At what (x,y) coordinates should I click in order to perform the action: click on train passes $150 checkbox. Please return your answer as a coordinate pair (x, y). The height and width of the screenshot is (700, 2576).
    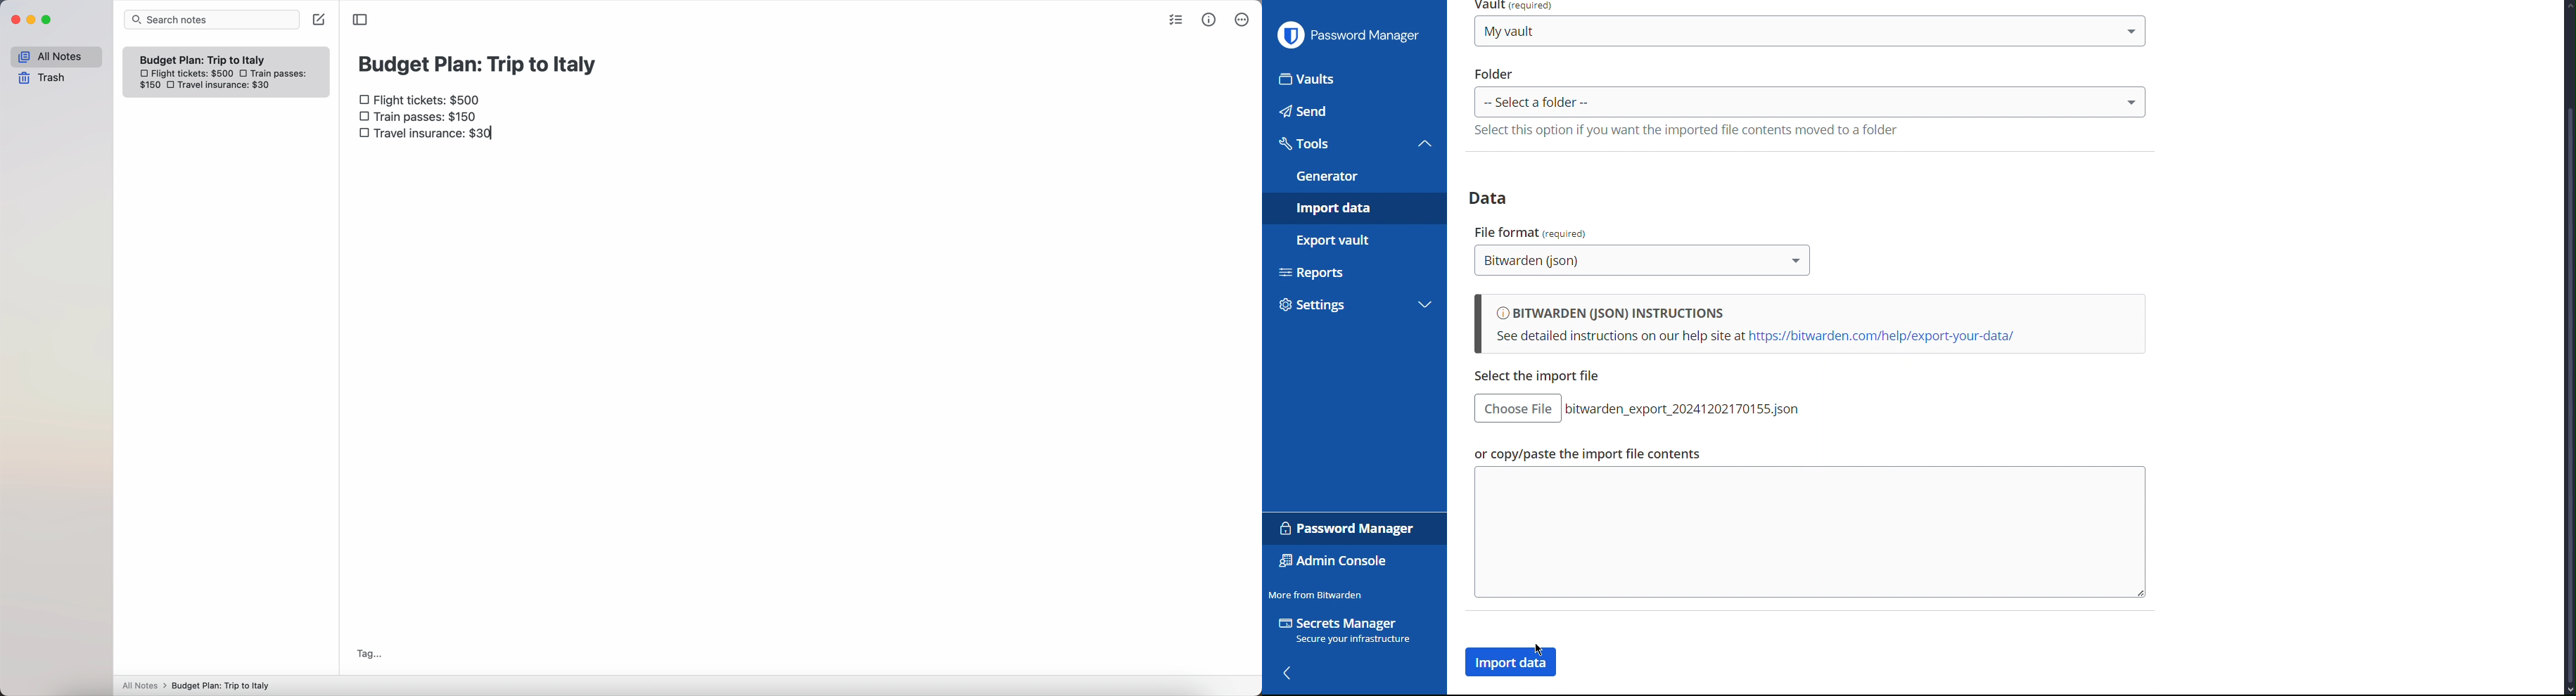
    Looking at the image, I should click on (419, 119).